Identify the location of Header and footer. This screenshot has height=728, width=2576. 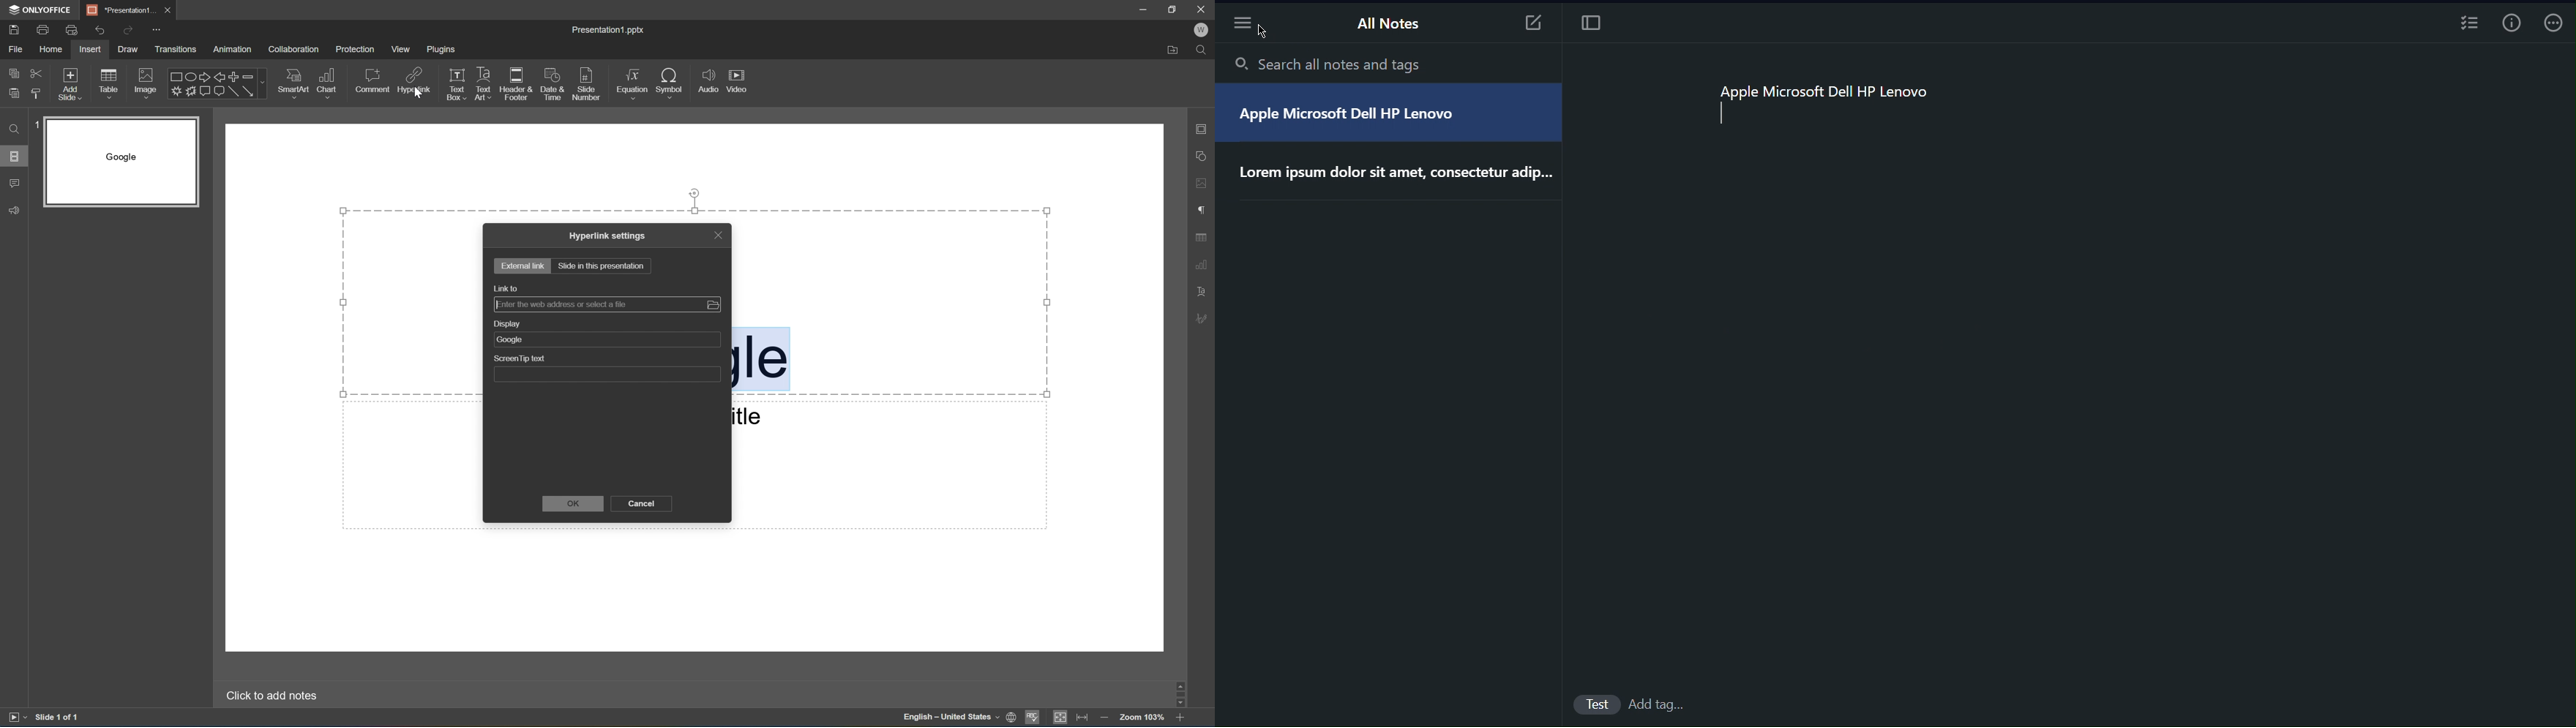
(518, 83).